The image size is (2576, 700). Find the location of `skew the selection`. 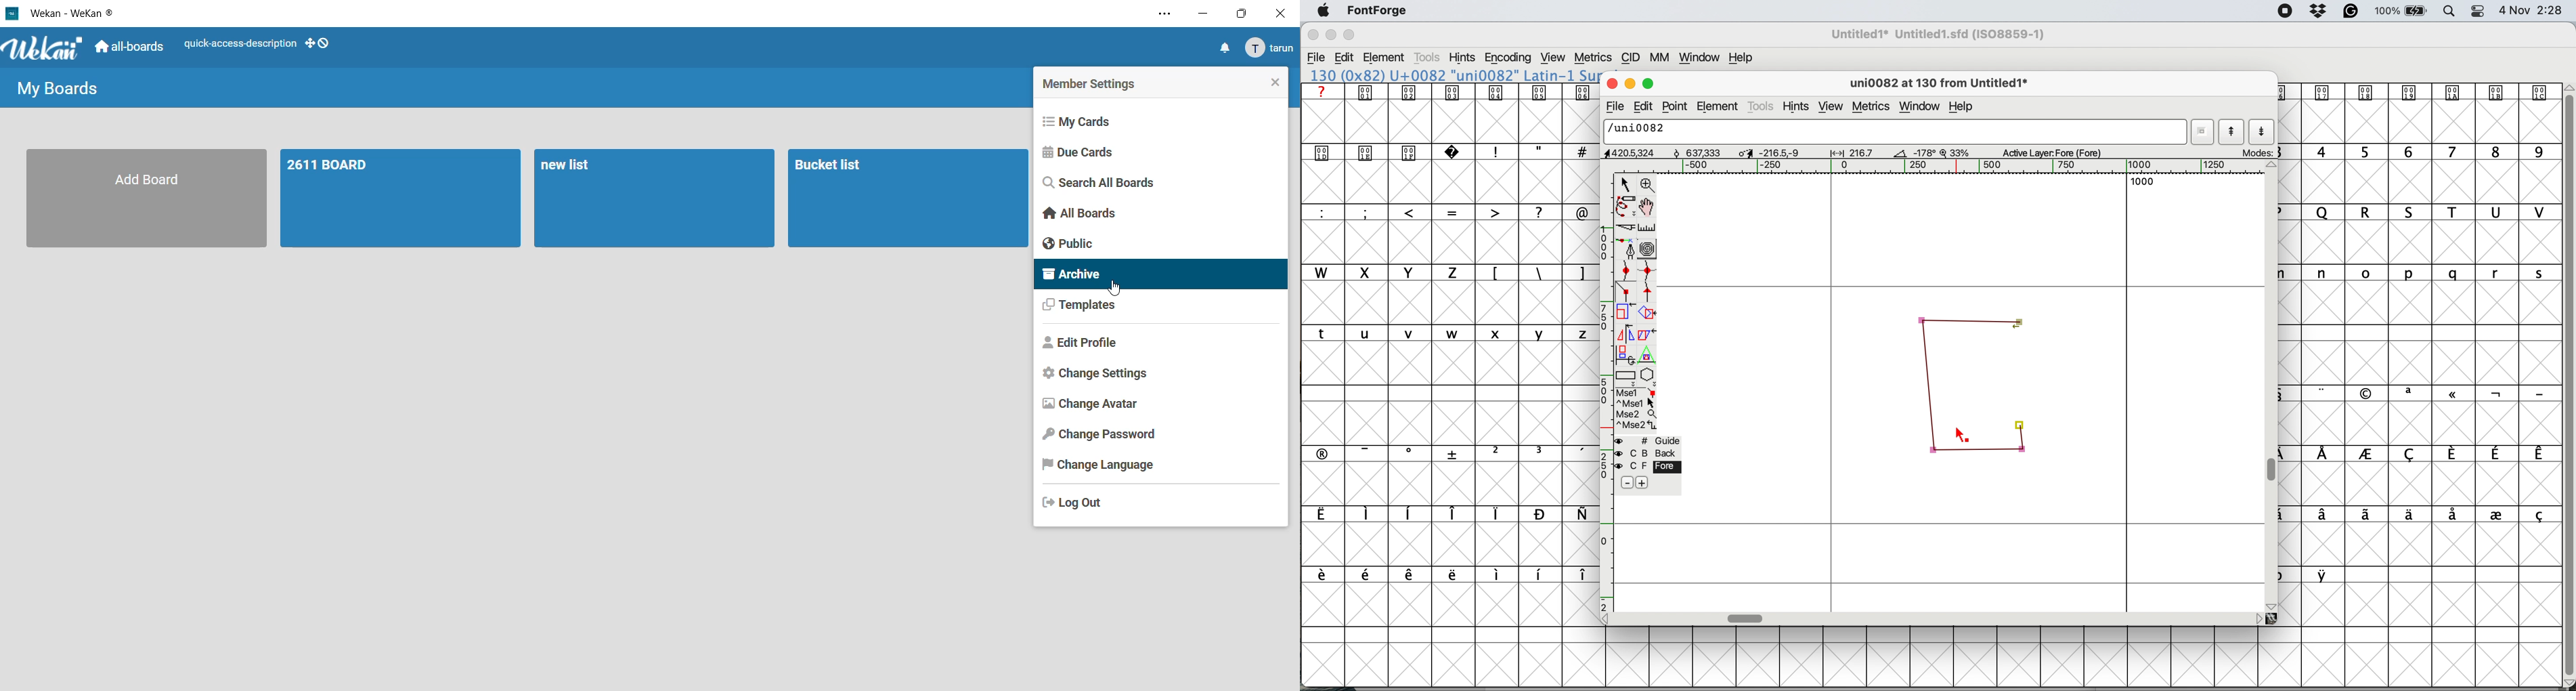

skew the selection is located at coordinates (1645, 333).